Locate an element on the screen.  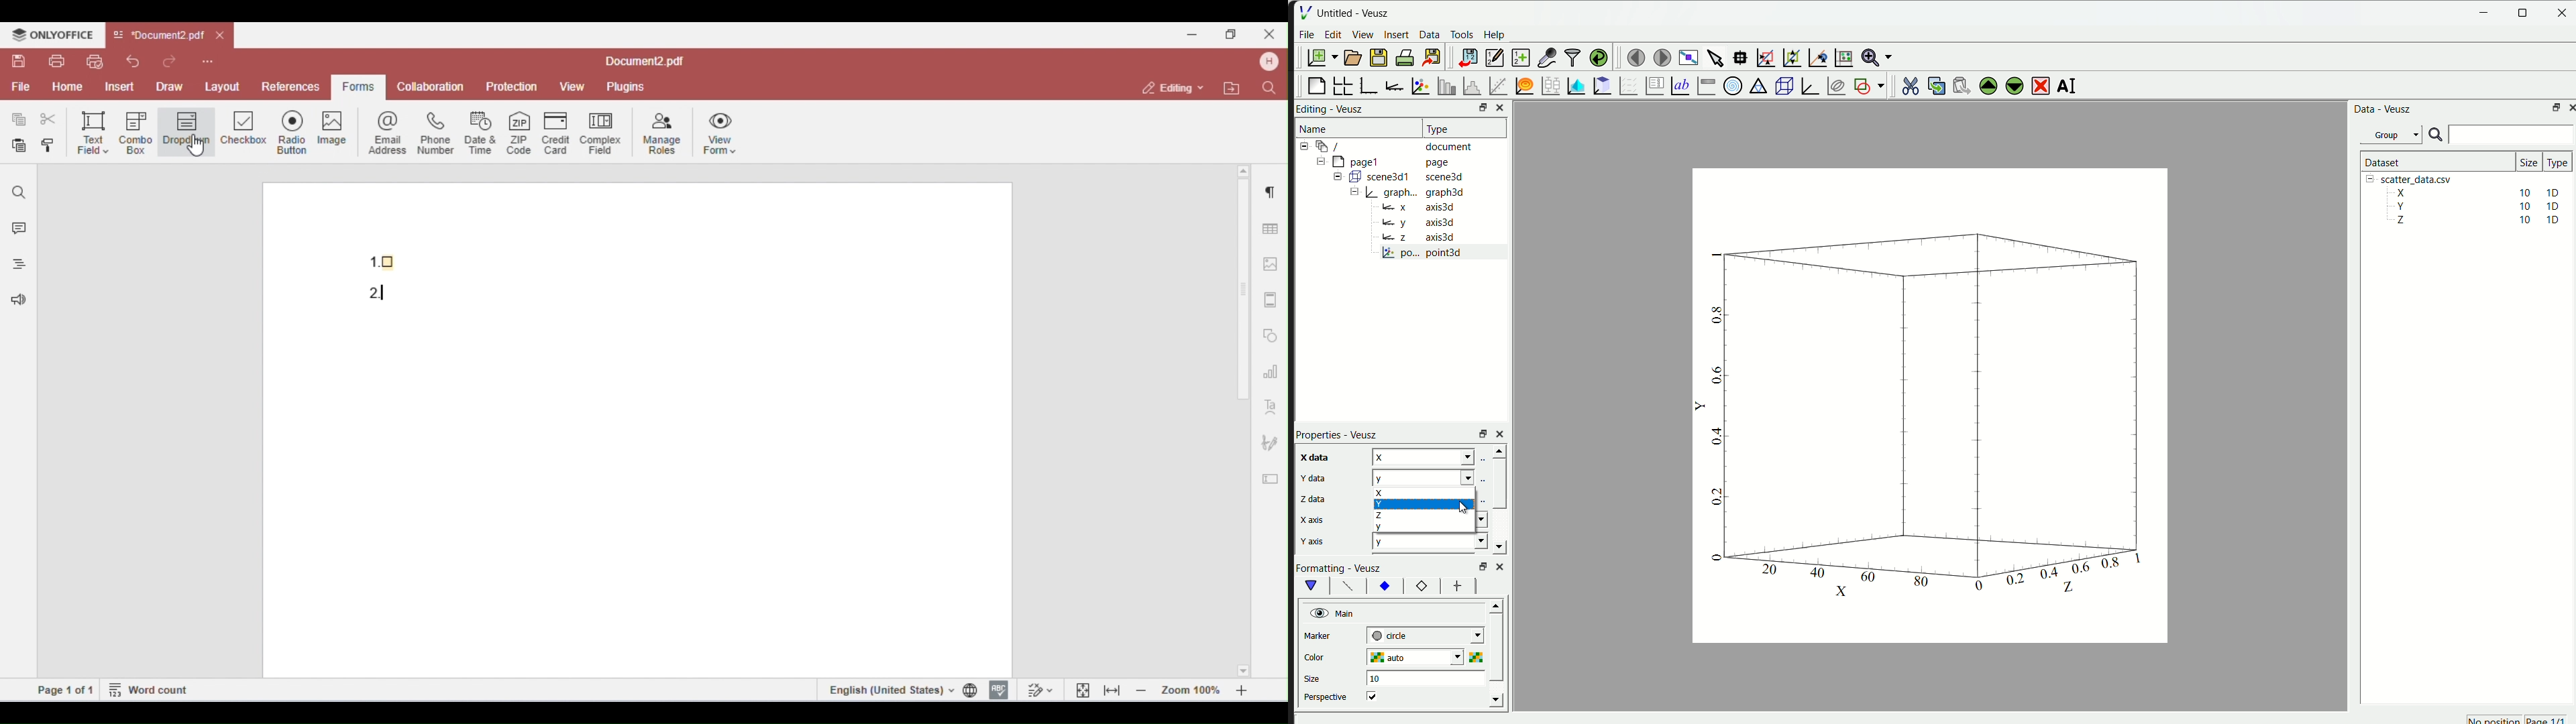
Zoom menu is located at coordinates (1876, 57).